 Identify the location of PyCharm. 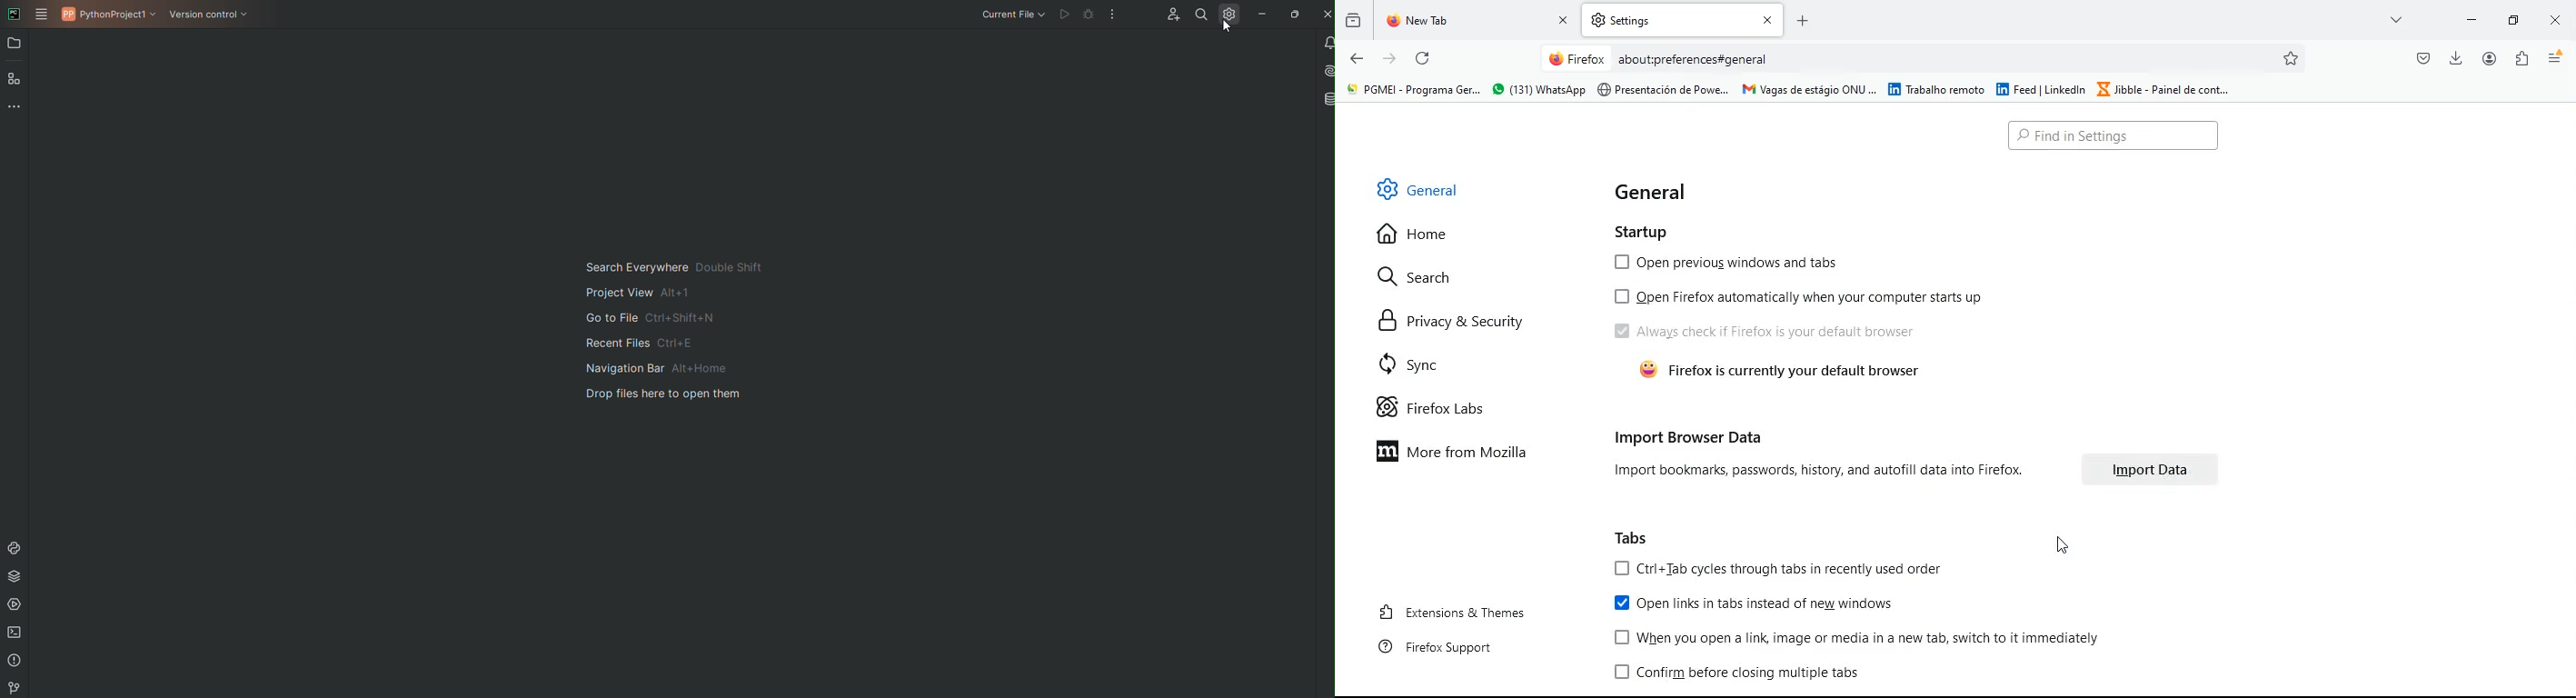
(13, 13).